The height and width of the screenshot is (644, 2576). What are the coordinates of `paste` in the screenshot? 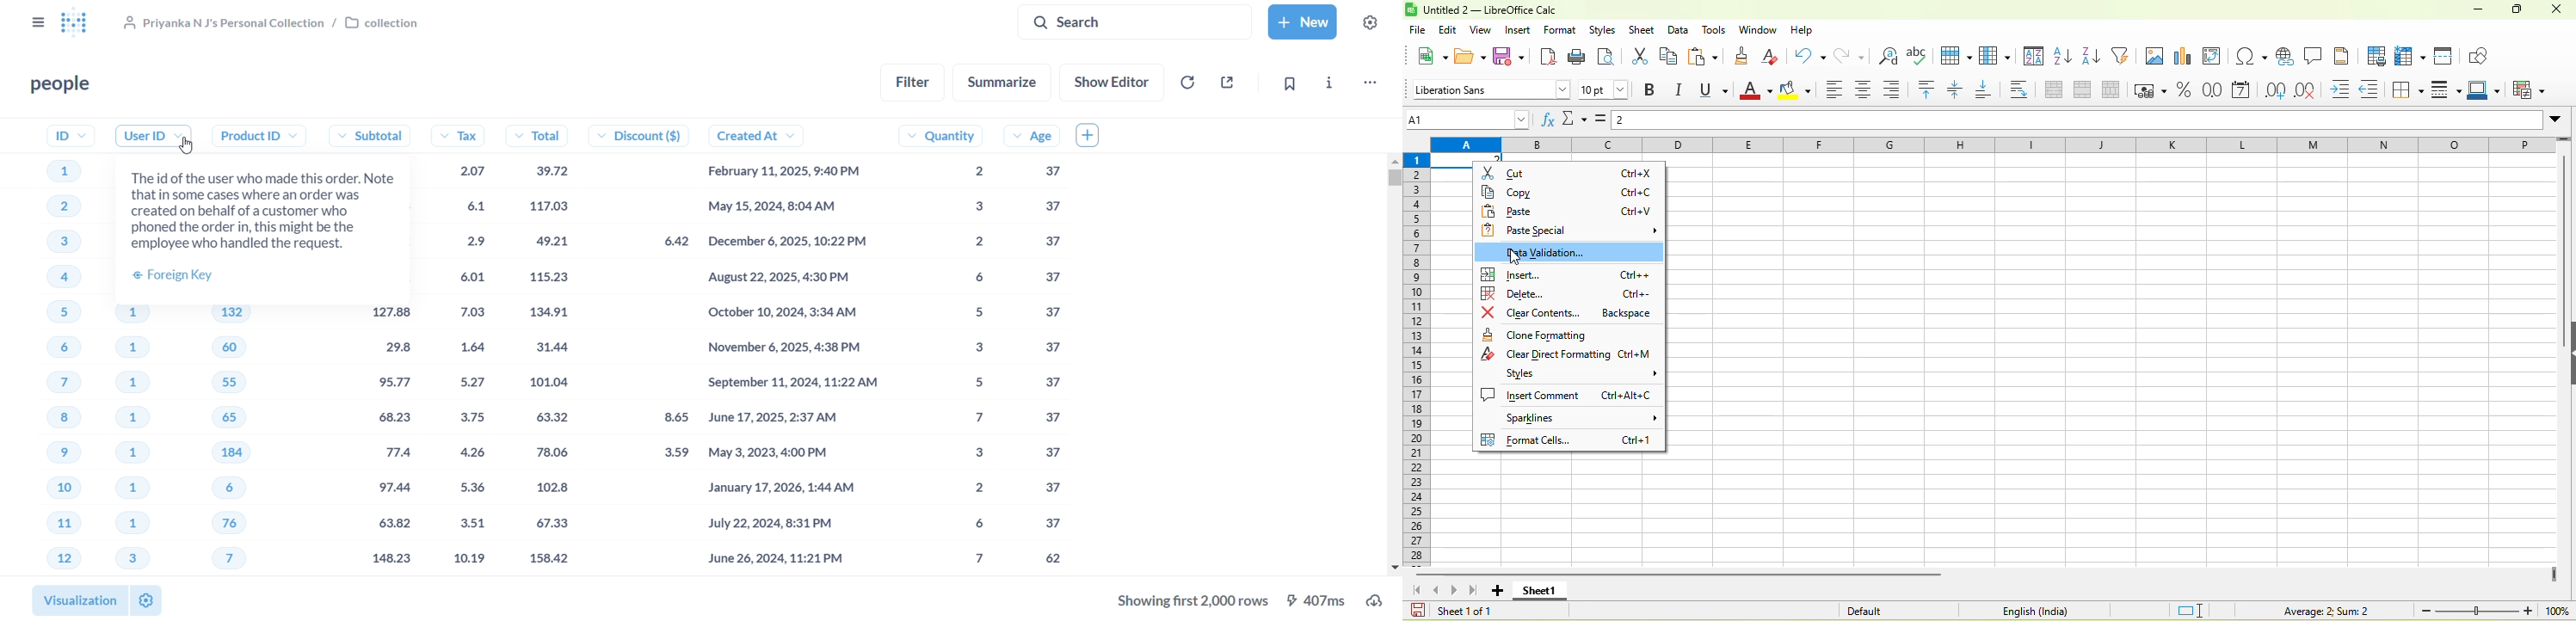 It's located at (1565, 212).